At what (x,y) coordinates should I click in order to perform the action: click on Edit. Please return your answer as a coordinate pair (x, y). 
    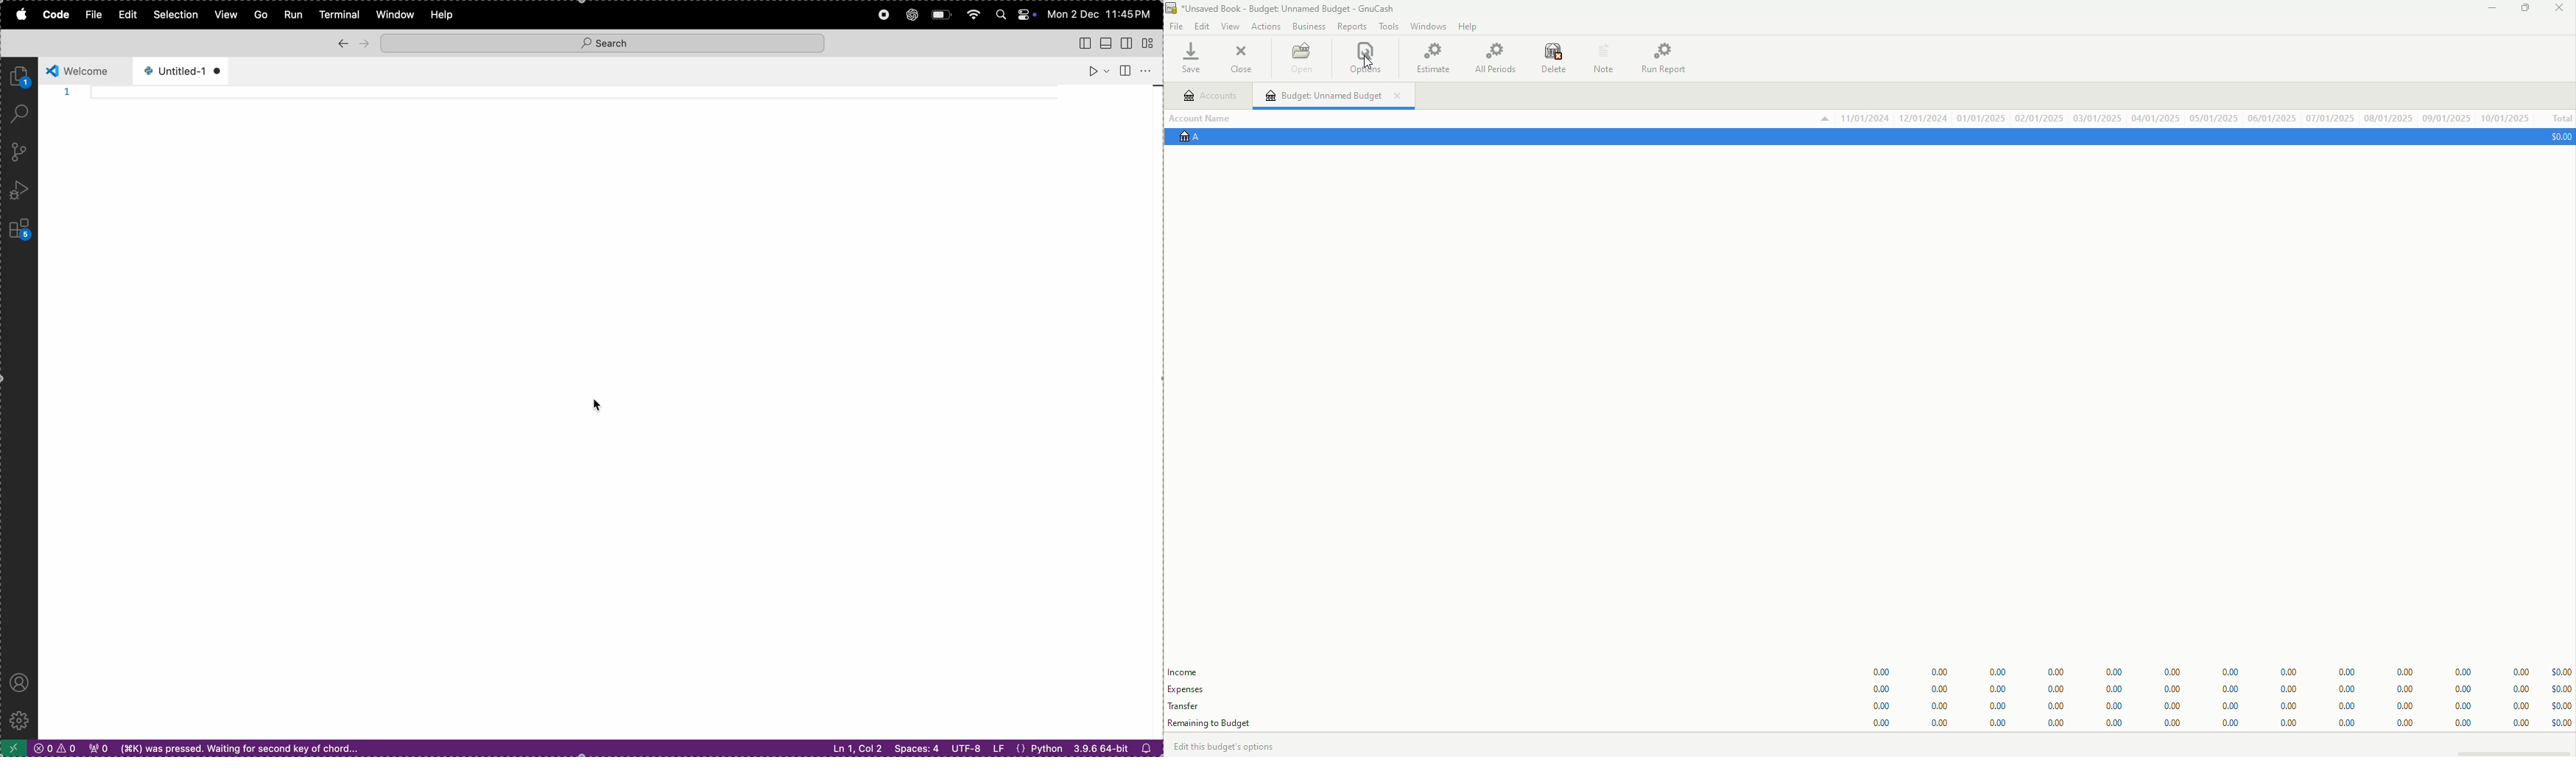
    Looking at the image, I should click on (1202, 27).